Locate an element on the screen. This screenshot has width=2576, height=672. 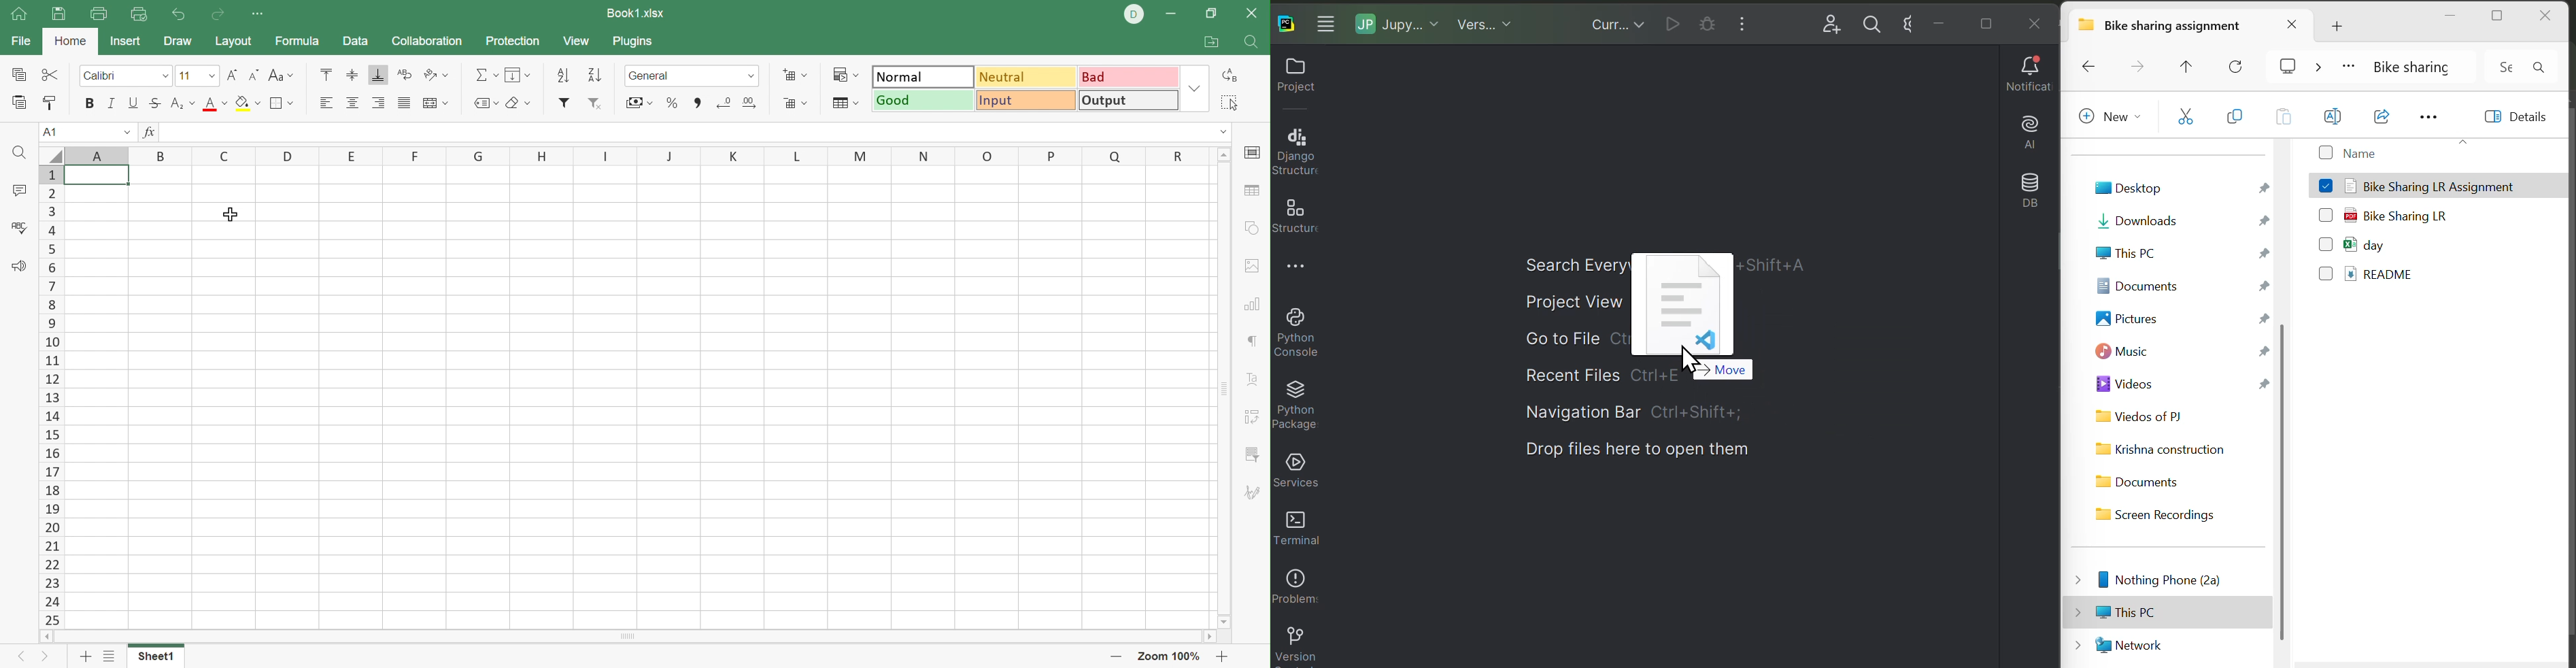
Videos is located at coordinates (2180, 384).